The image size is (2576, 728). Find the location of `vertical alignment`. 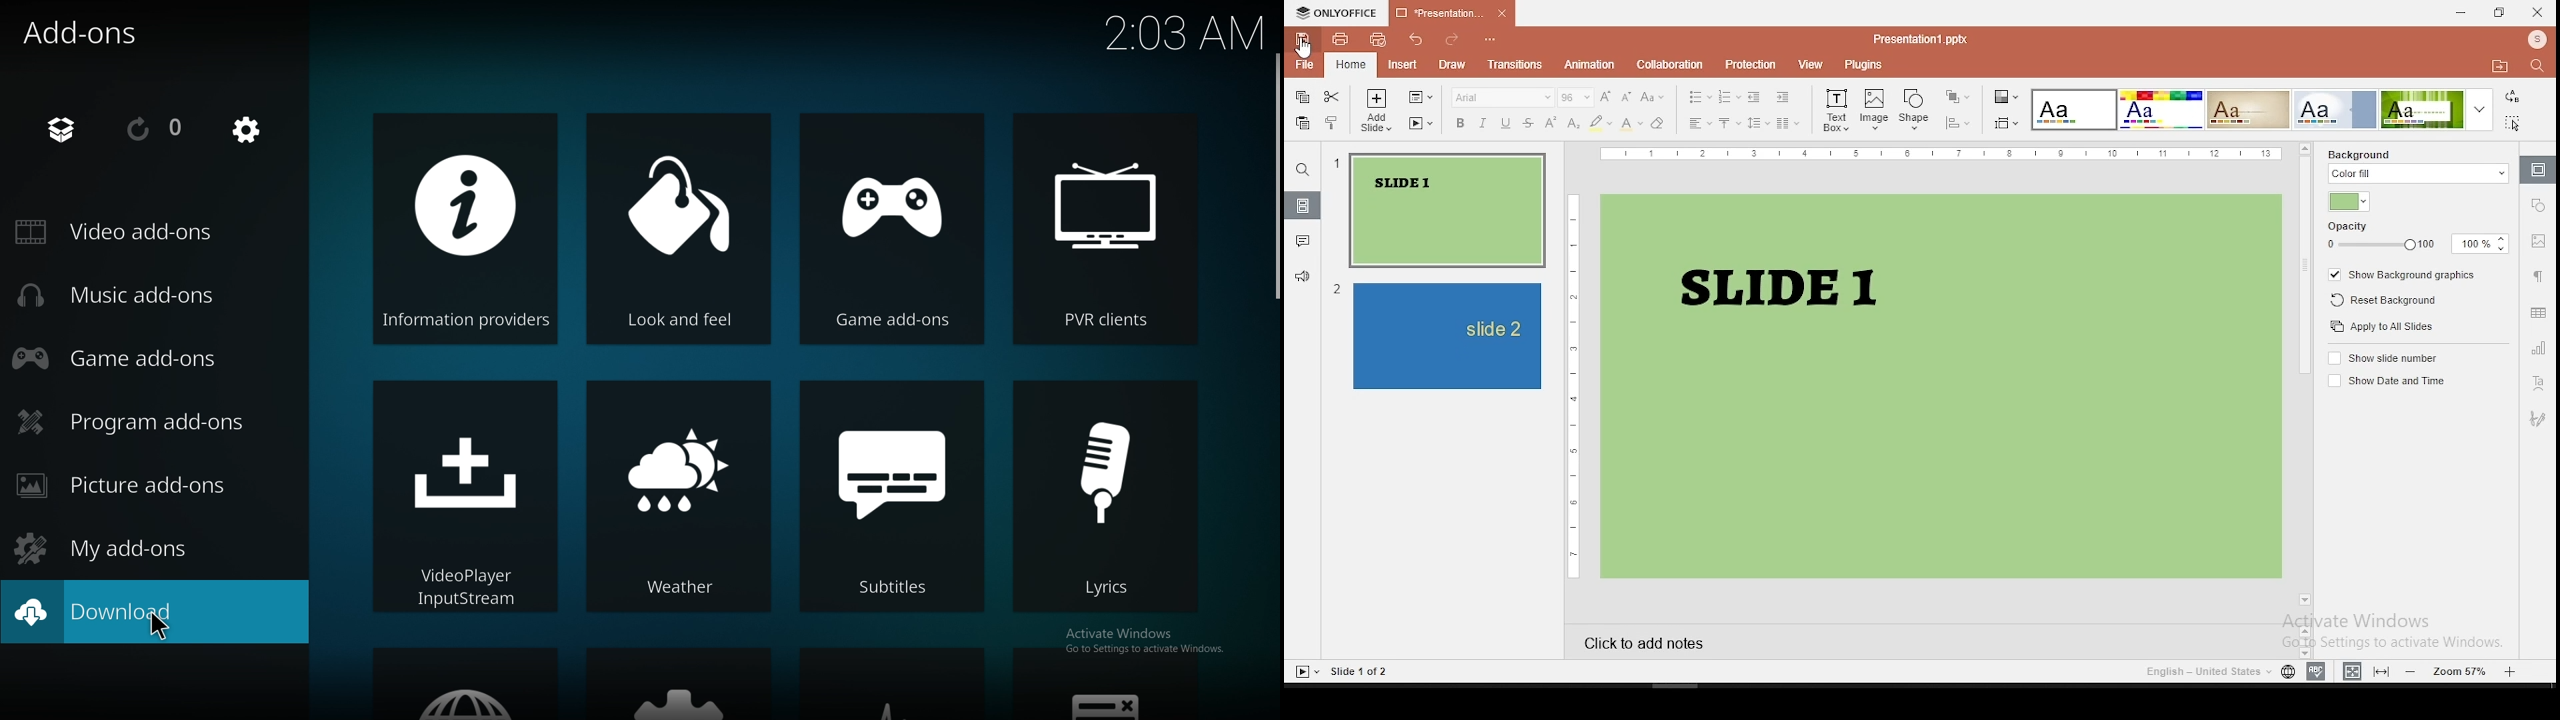

vertical alignment is located at coordinates (1730, 123).